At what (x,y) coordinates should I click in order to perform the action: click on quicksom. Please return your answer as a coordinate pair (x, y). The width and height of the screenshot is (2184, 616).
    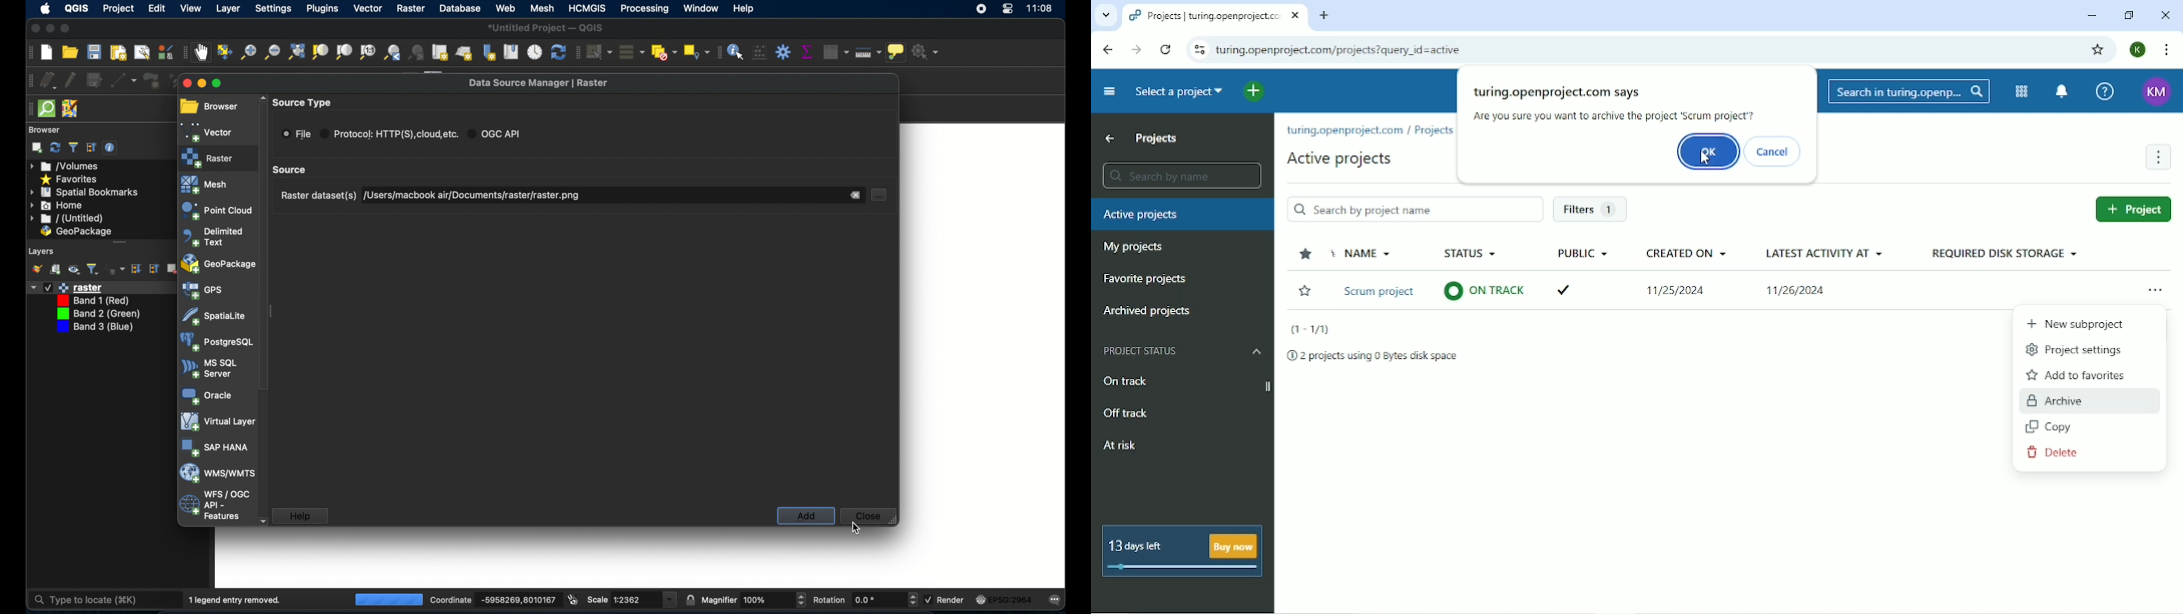
    Looking at the image, I should click on (47, 109).